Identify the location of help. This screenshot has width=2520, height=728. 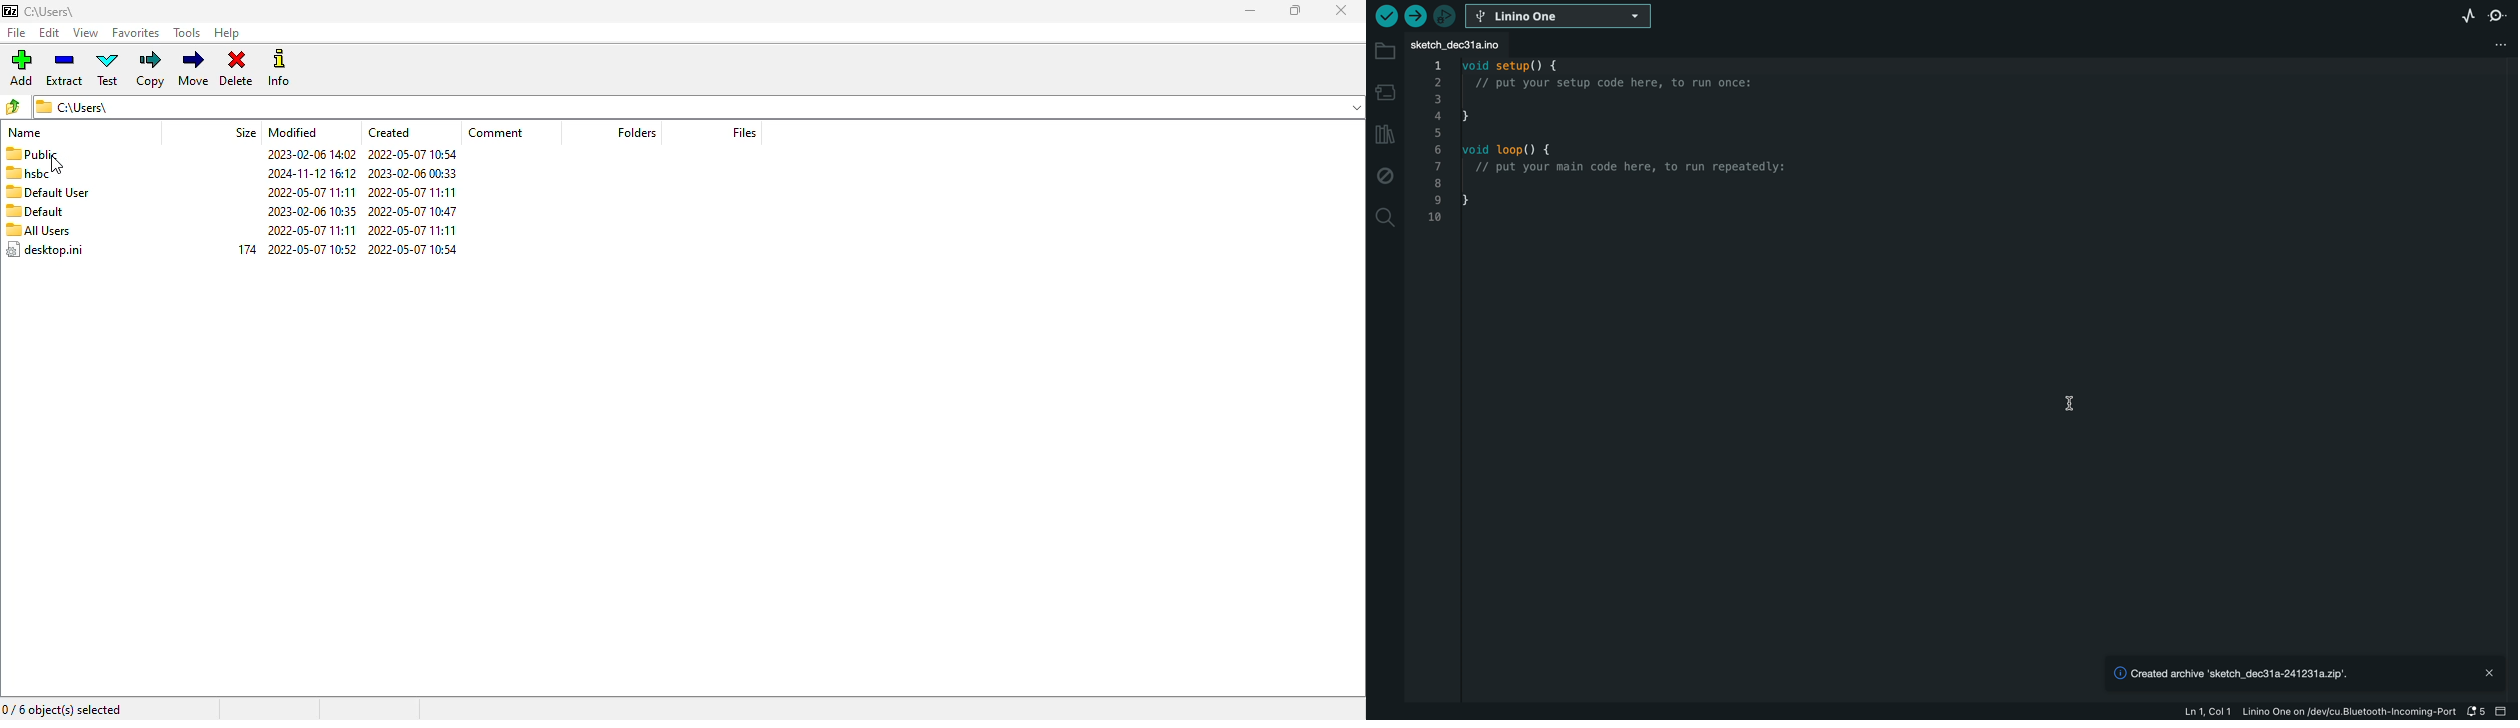
(227, 33).